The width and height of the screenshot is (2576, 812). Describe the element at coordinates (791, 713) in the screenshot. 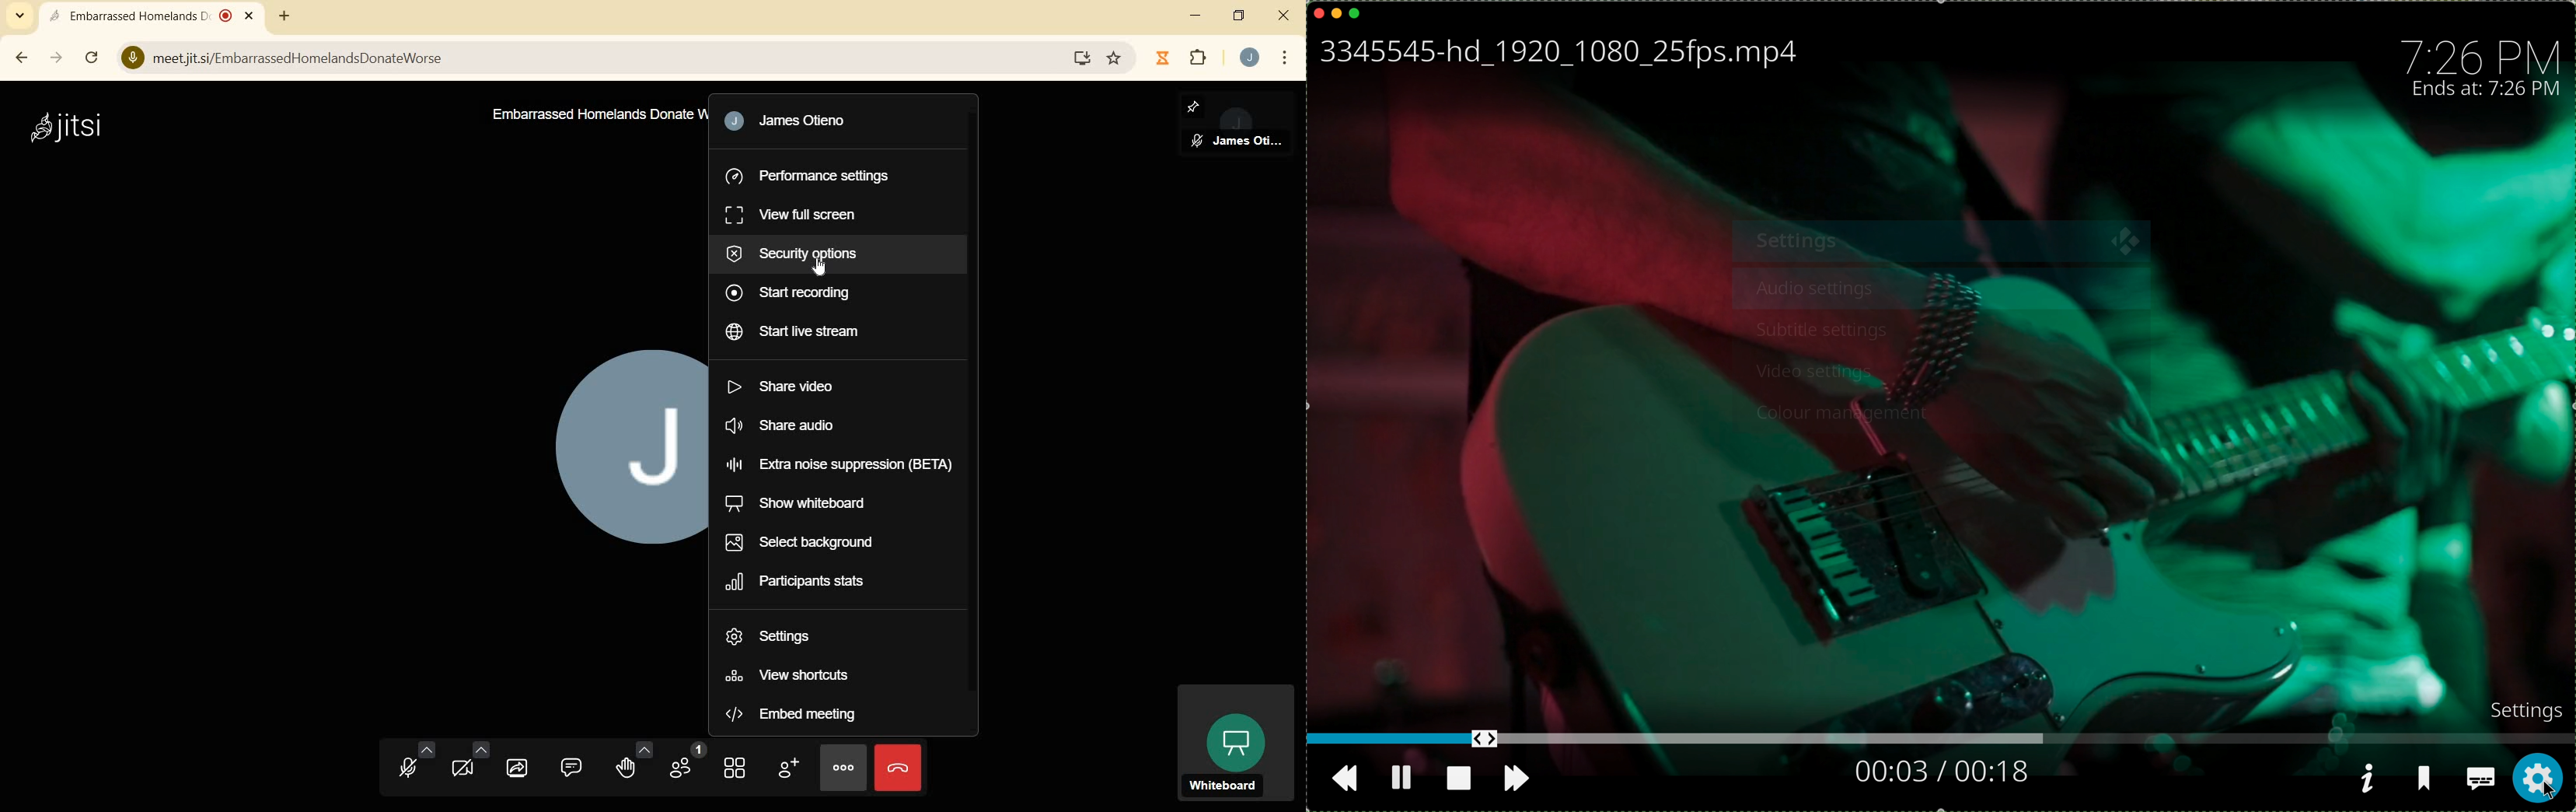

I see `embed meeting` at that location.